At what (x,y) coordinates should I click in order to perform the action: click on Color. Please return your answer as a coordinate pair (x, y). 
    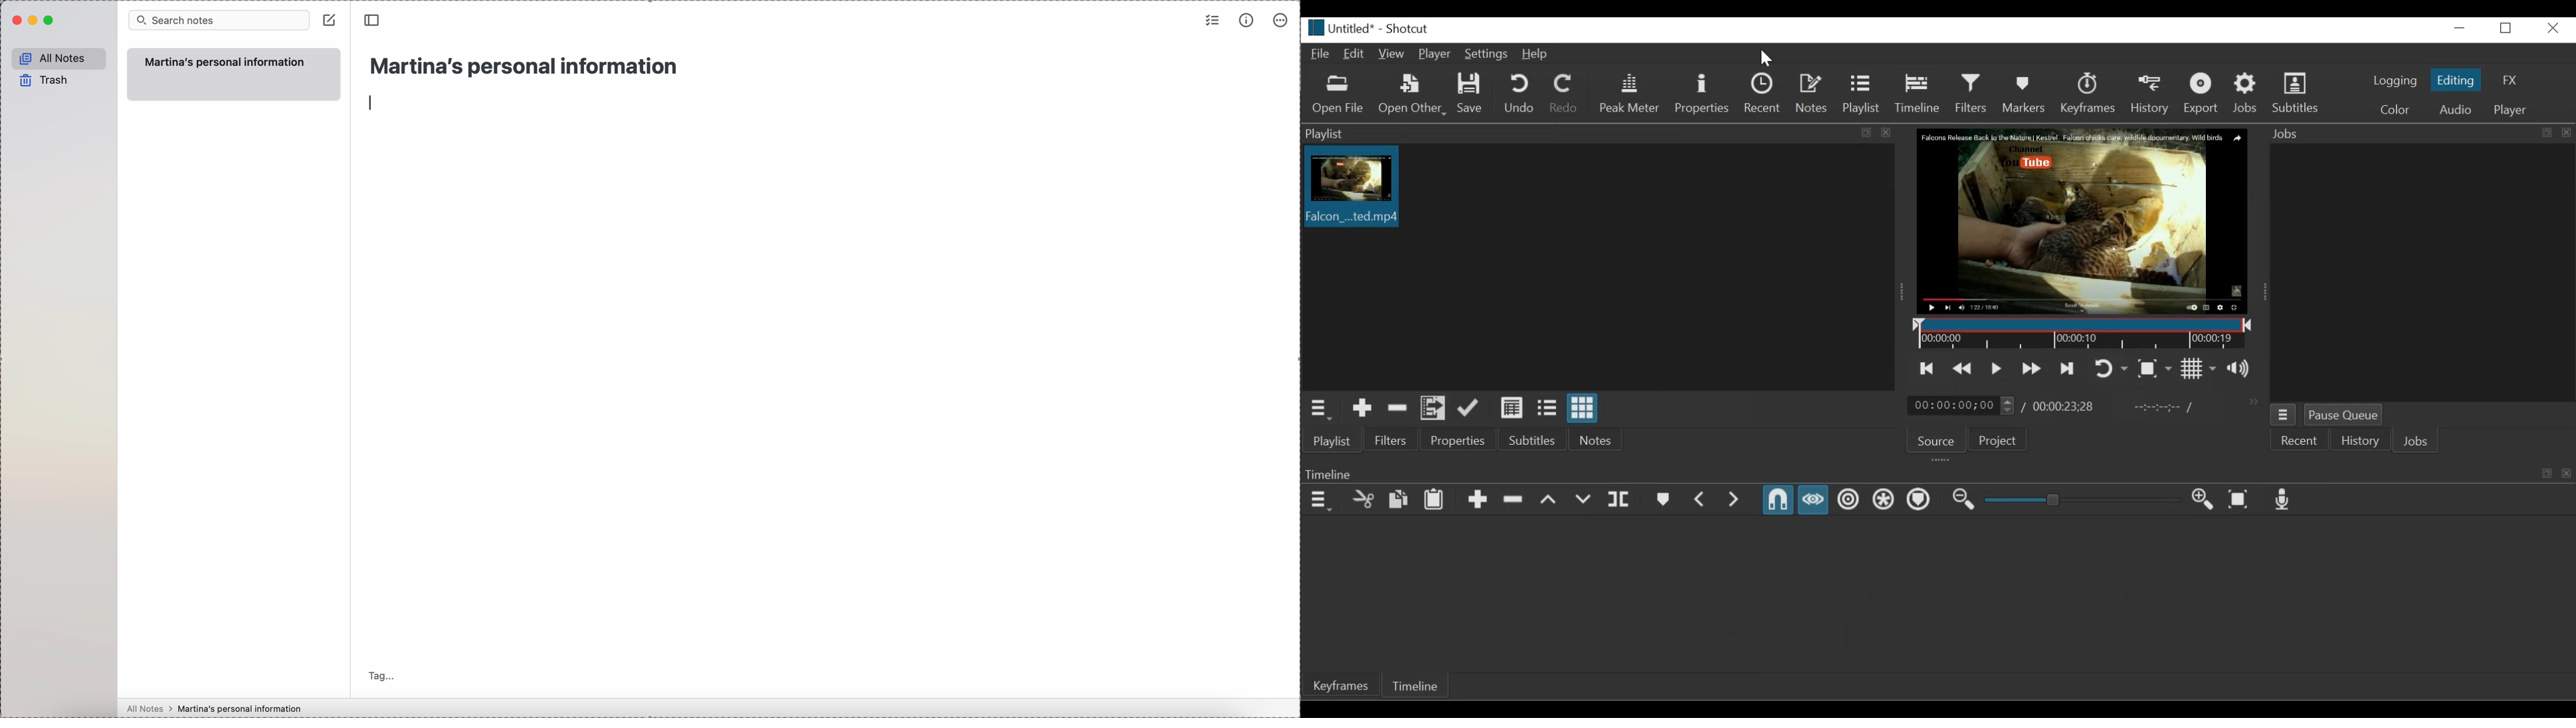
    Looking at the image, I should click on (2395, 108).